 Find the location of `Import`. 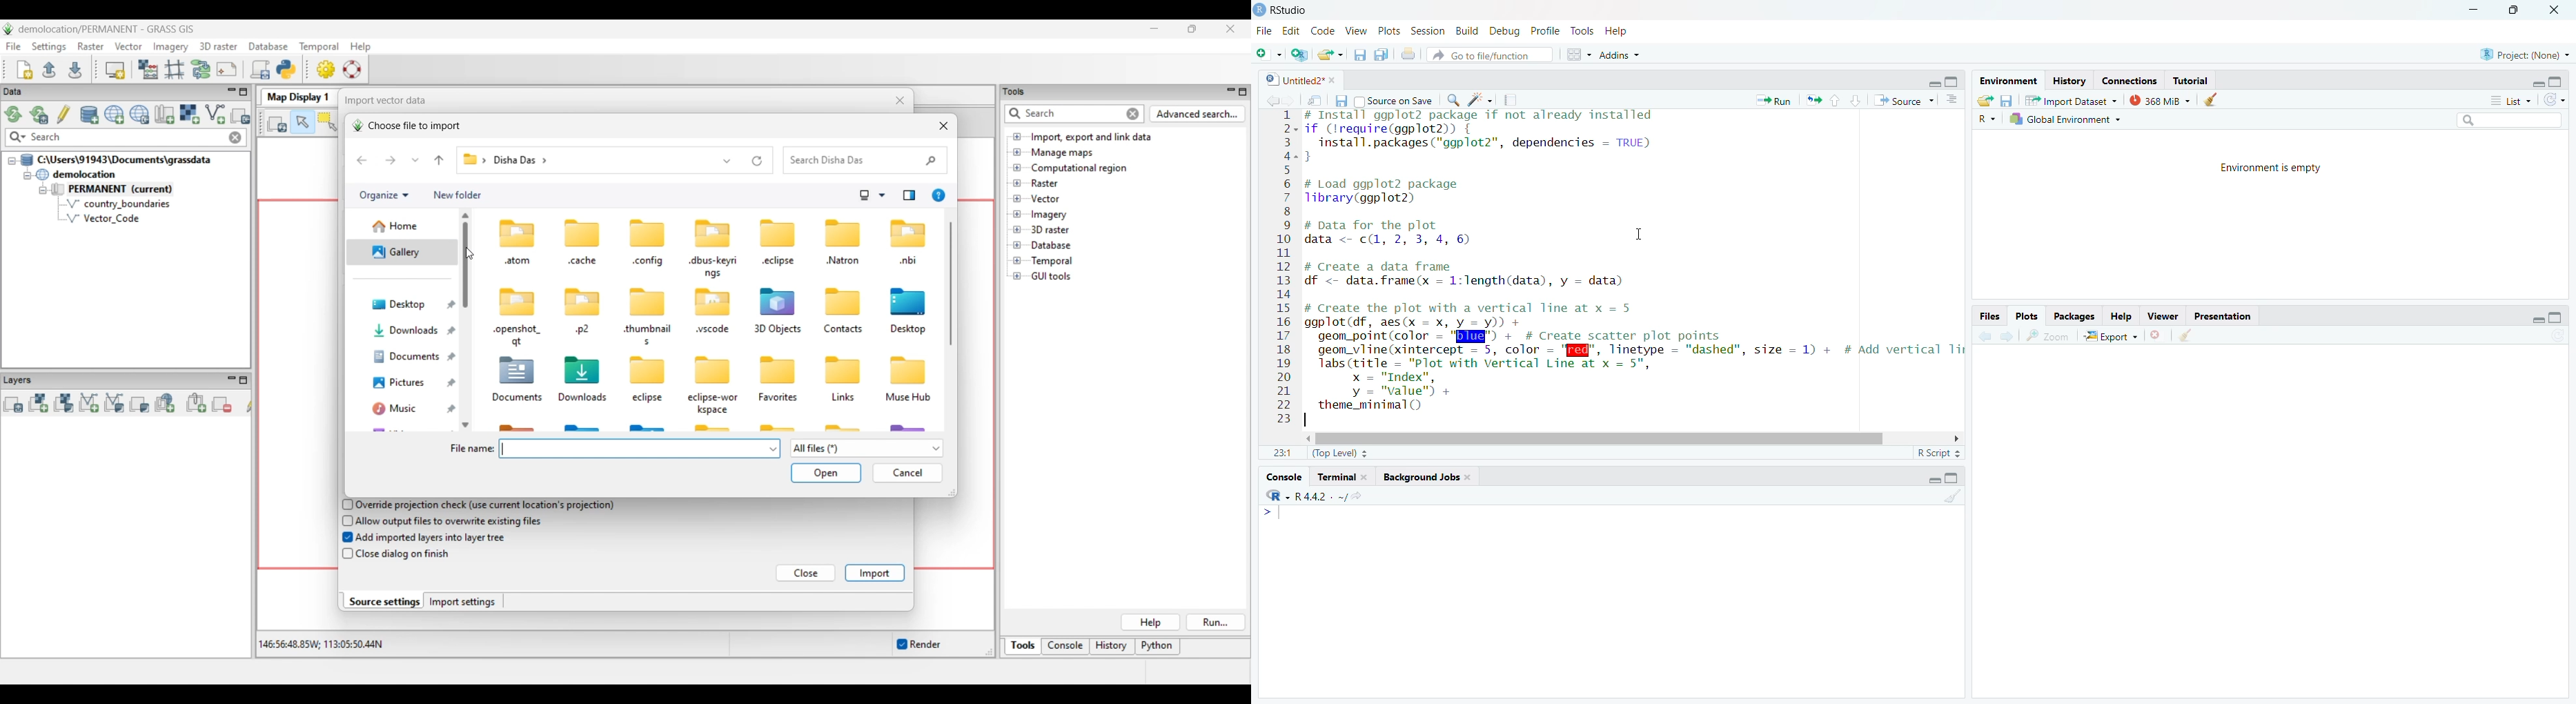

Import is located at coordinates (875, 573).